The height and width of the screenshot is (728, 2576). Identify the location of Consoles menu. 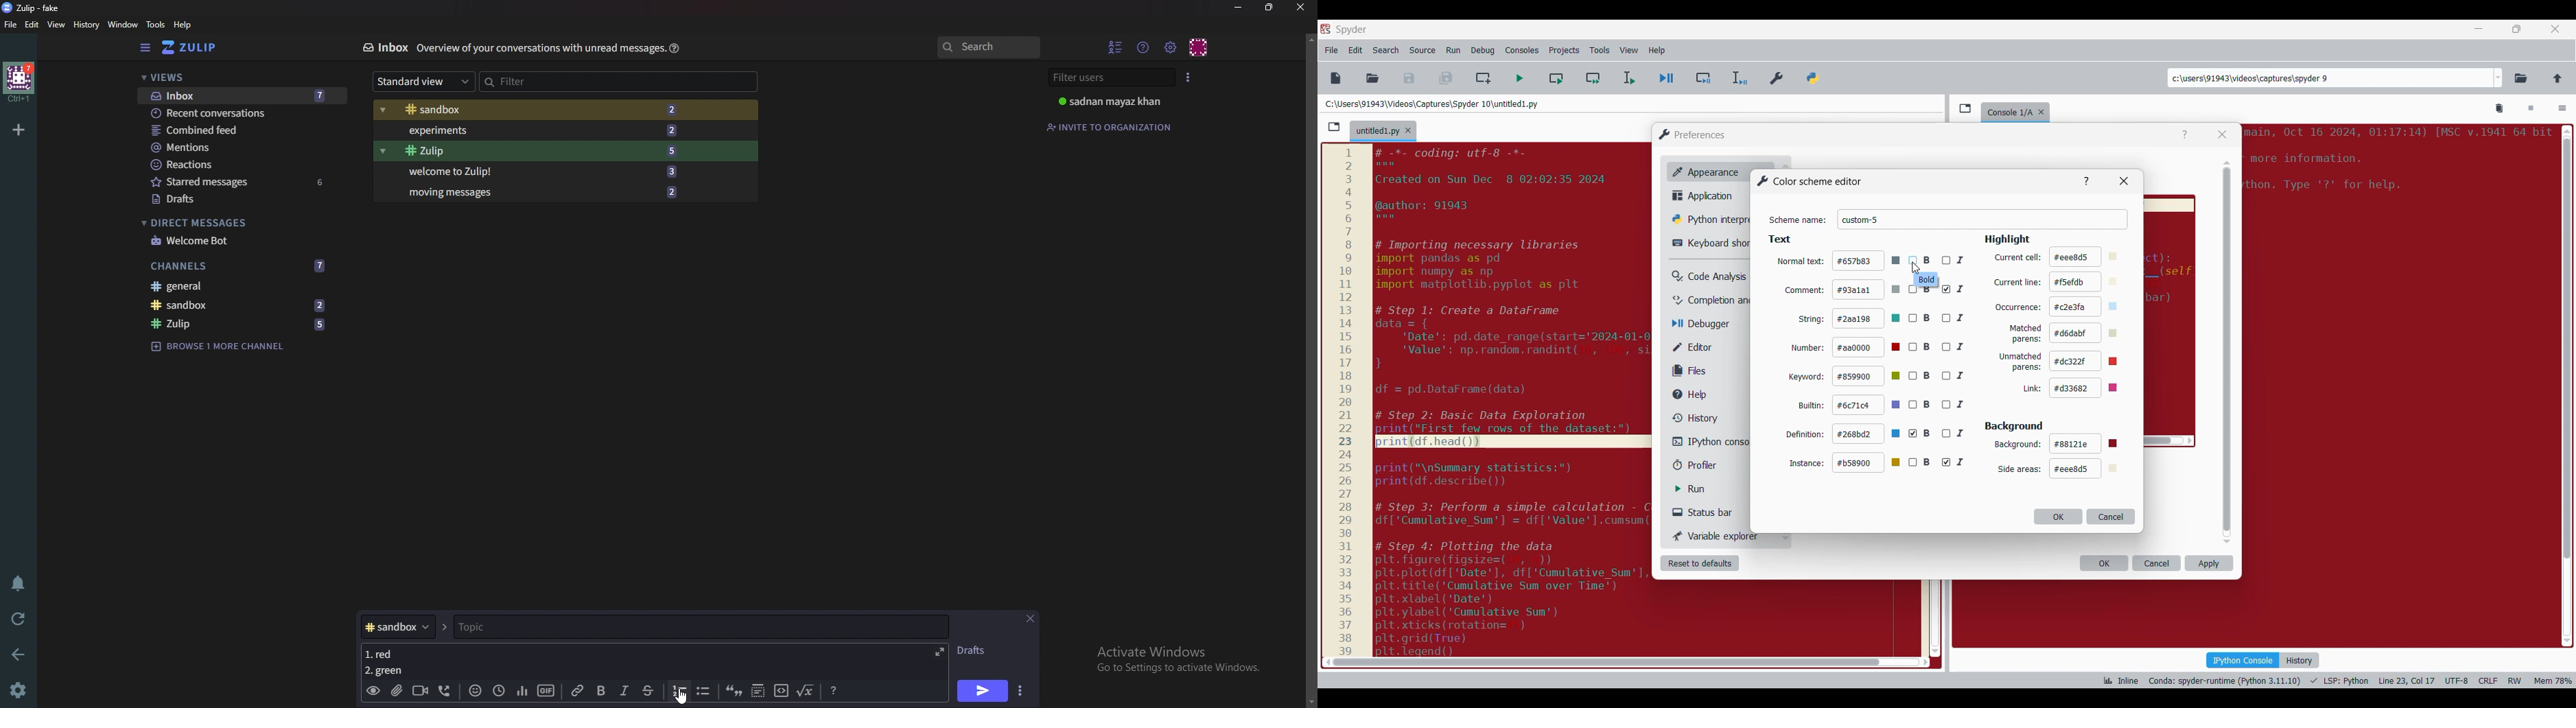
(1522, 50).